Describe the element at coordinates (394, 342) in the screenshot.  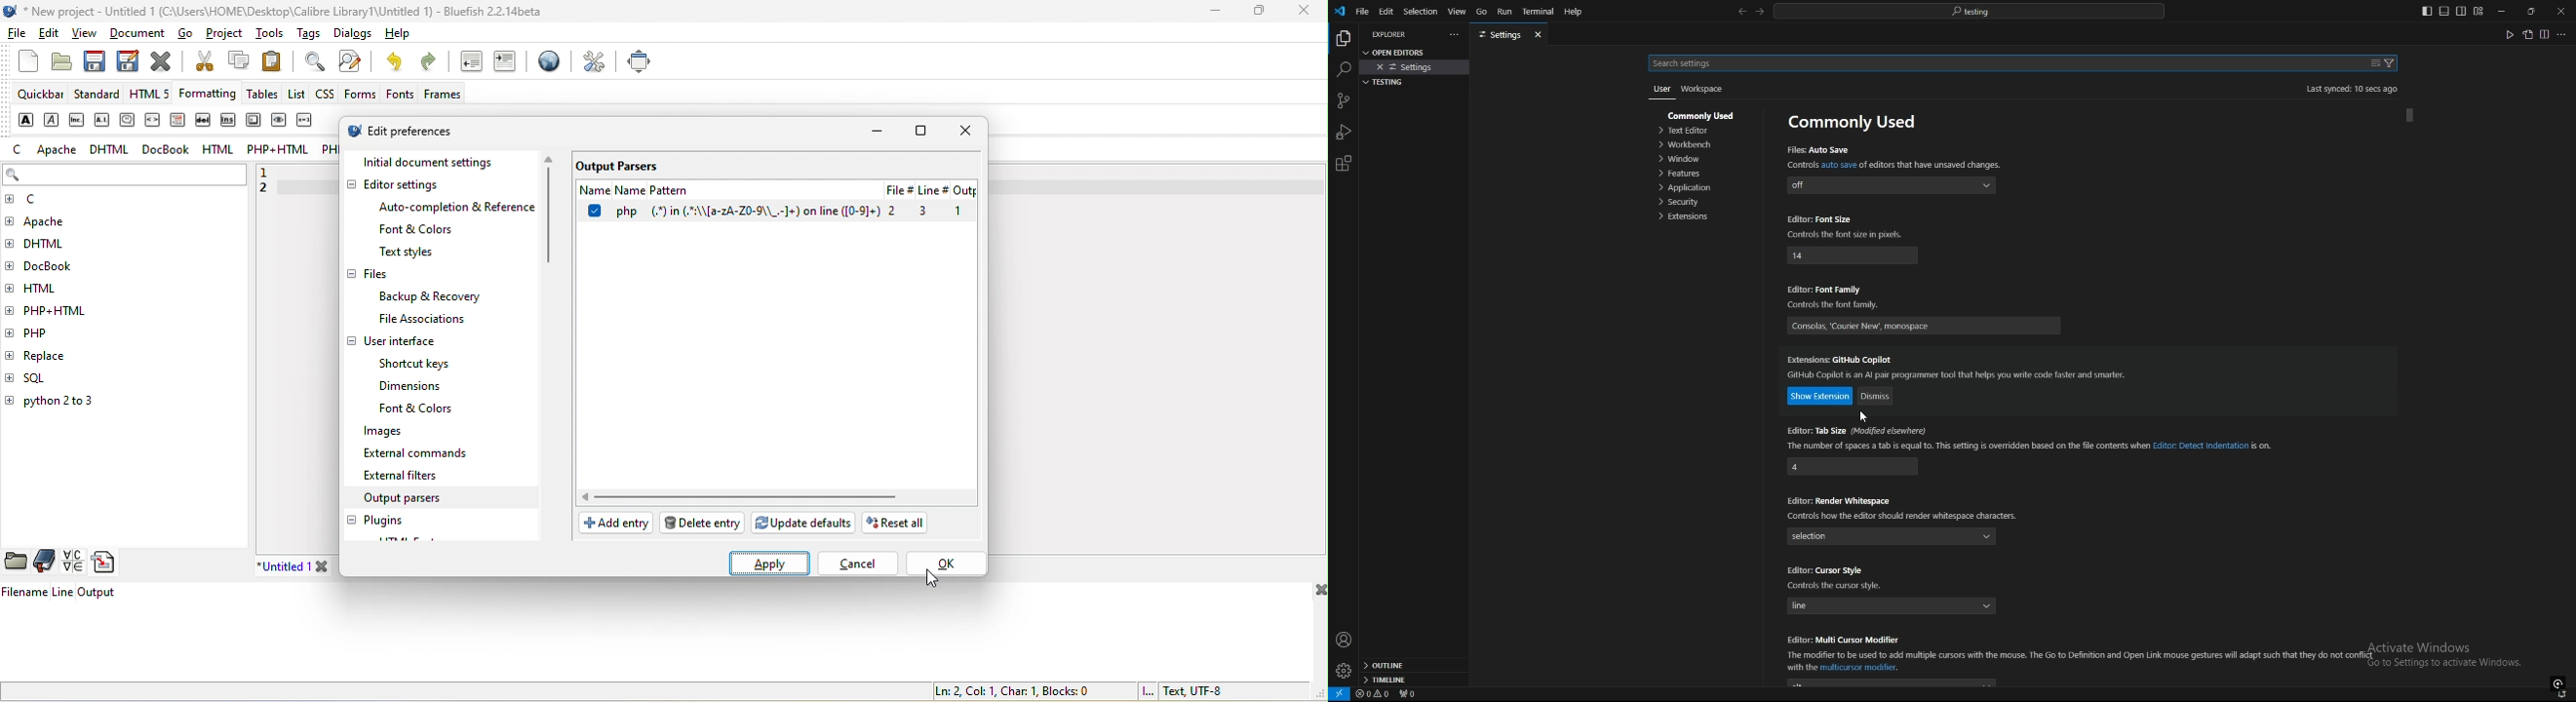
I see `user interface` at that location.